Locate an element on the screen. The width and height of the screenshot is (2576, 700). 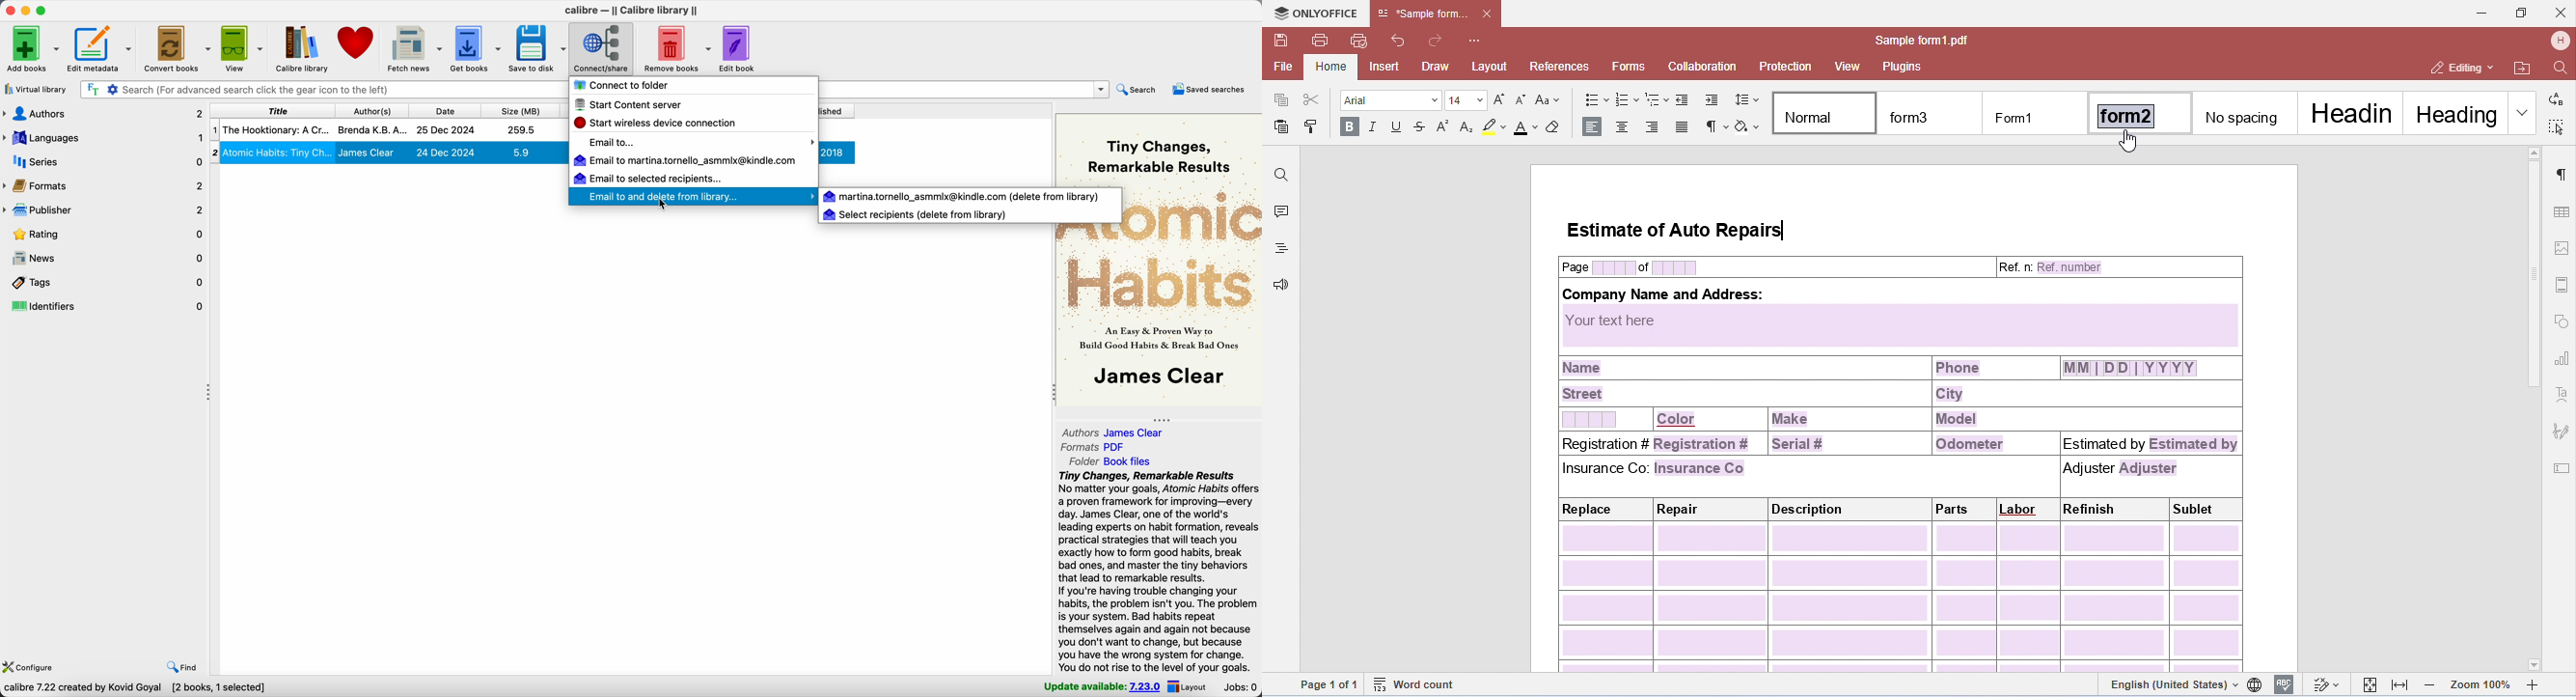
authors is located at coordinates (1114, 432).